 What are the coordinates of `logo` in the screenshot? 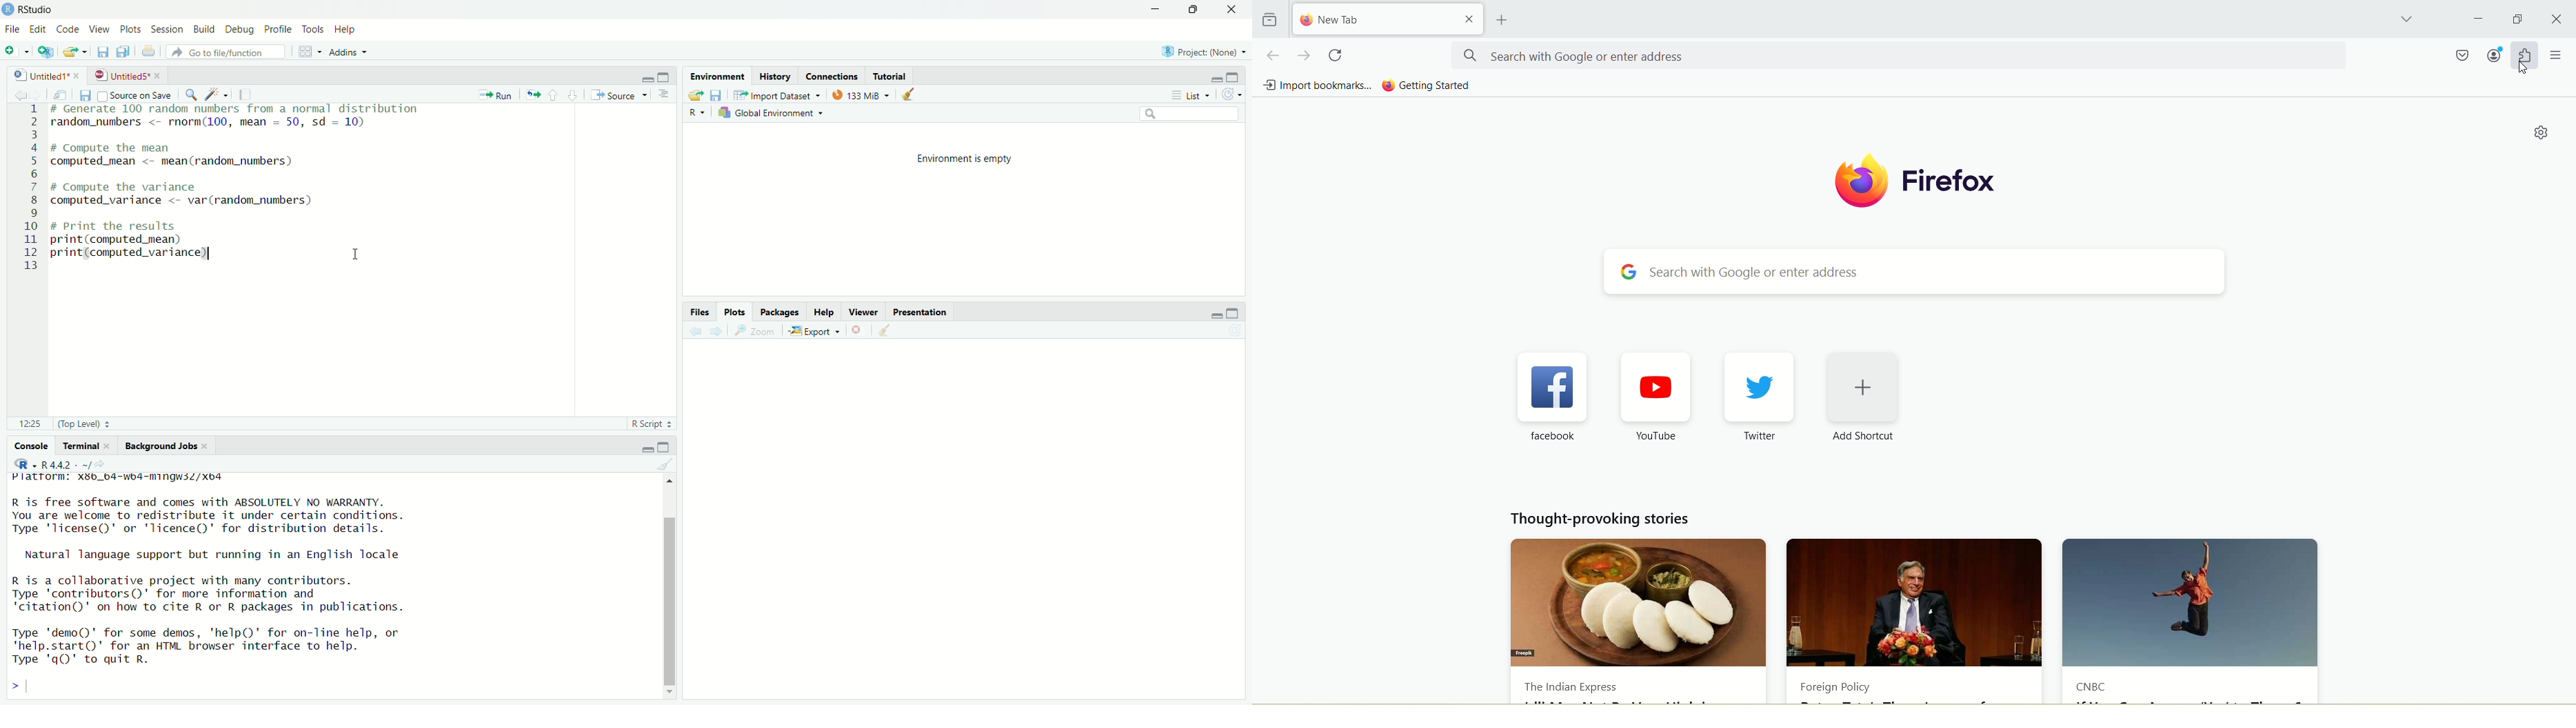 It's located at (8, 9).